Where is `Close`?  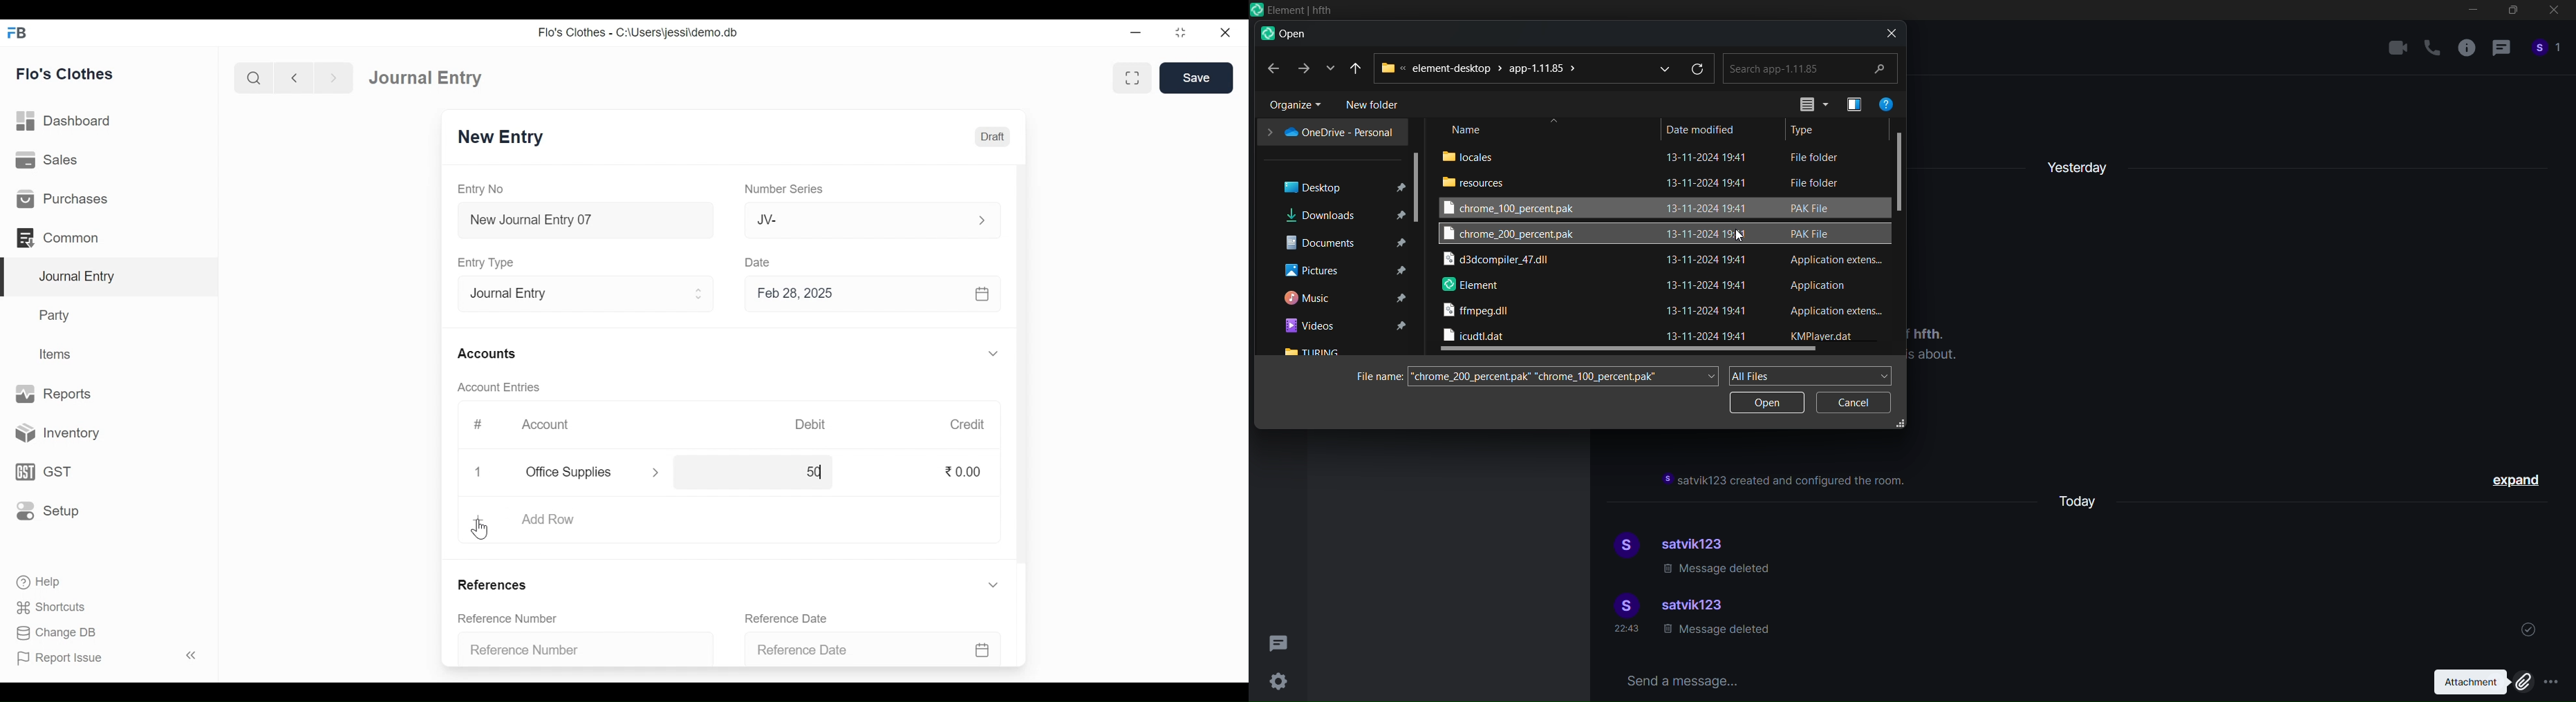 Close is located at coordinates (1226, 33).